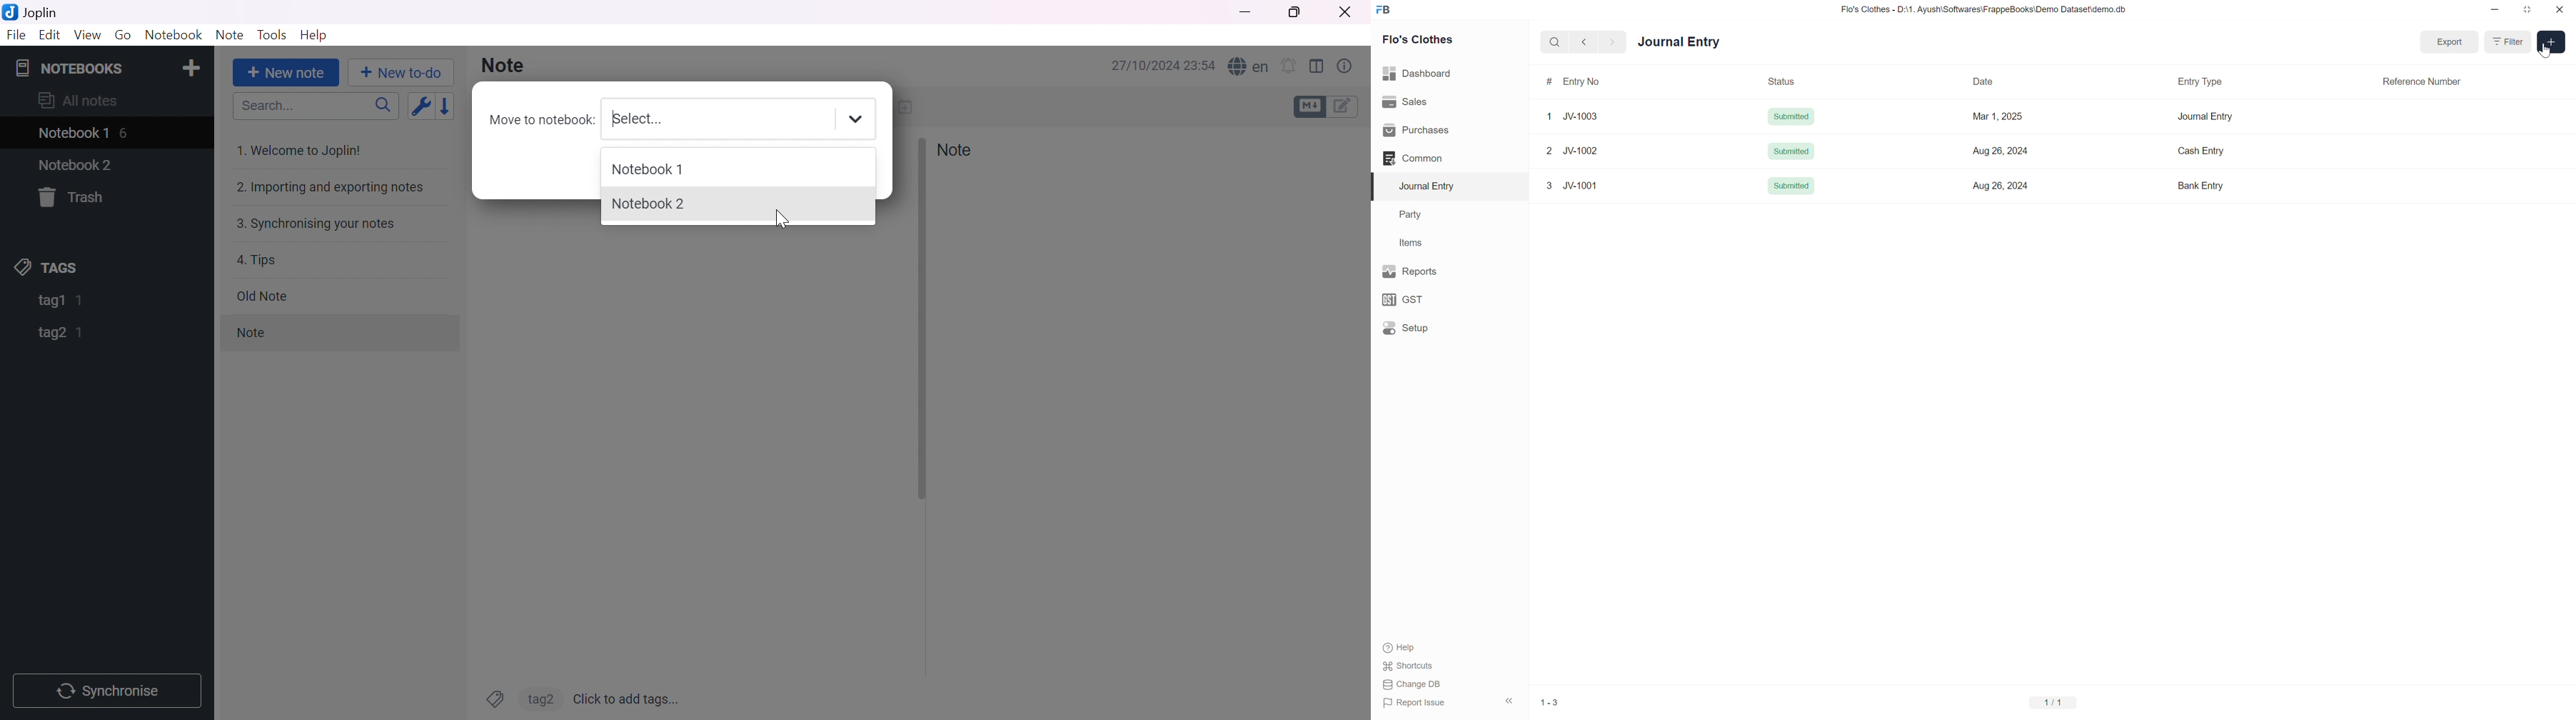 This screenshot has height=728, width=2576. Describe the element at coordinates (1404, 100) in the screenshot. I see `Sales` at that location.